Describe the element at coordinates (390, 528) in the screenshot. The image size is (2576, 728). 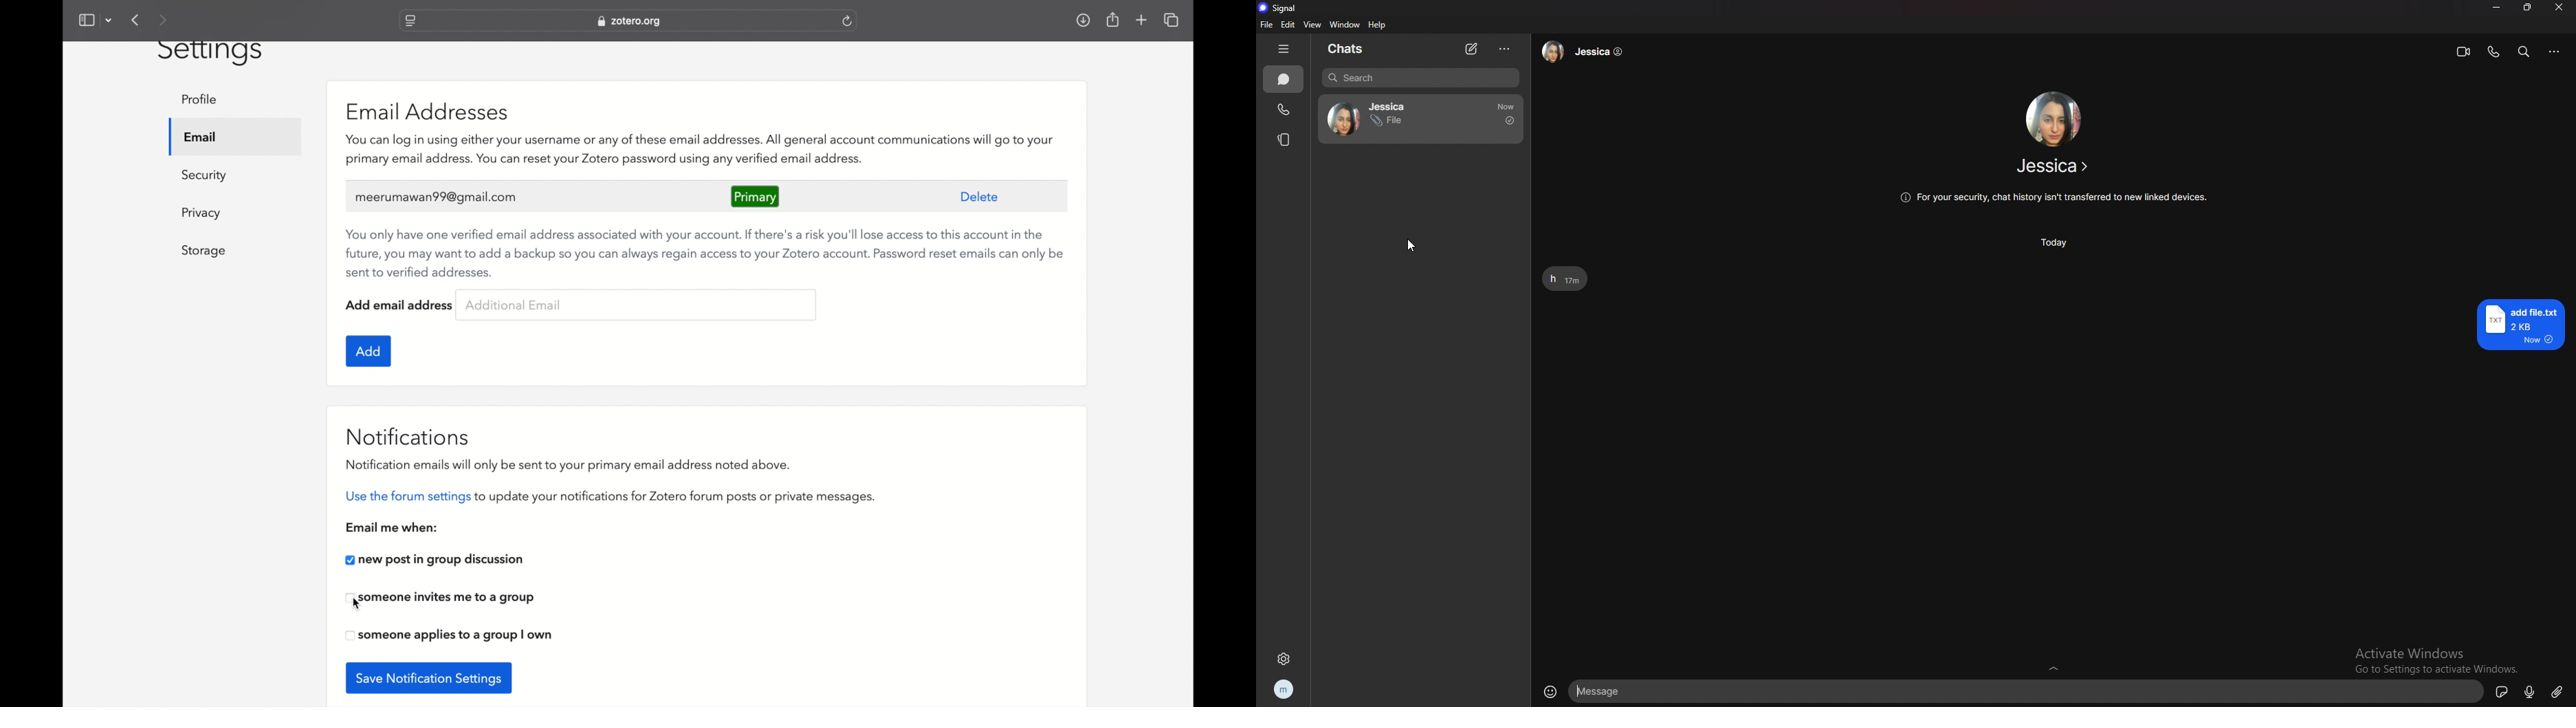
I see `email me when:` at that location.